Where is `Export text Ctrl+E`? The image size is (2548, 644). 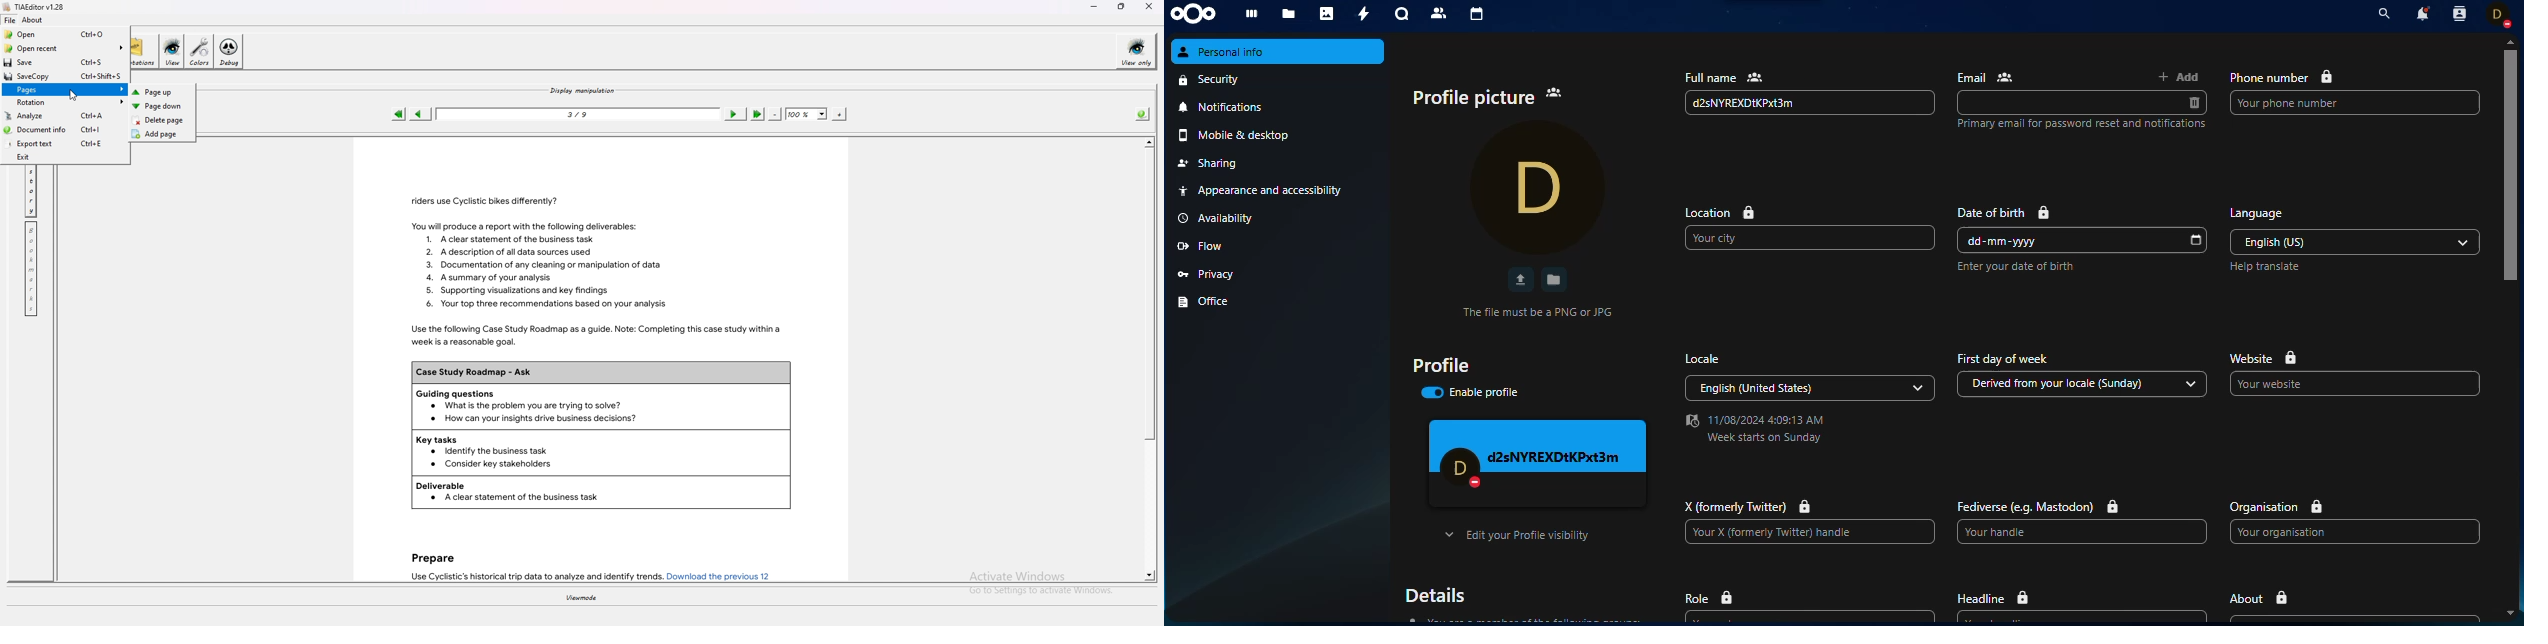
Export text Ctrl+E is located at coordinates (57, 145).